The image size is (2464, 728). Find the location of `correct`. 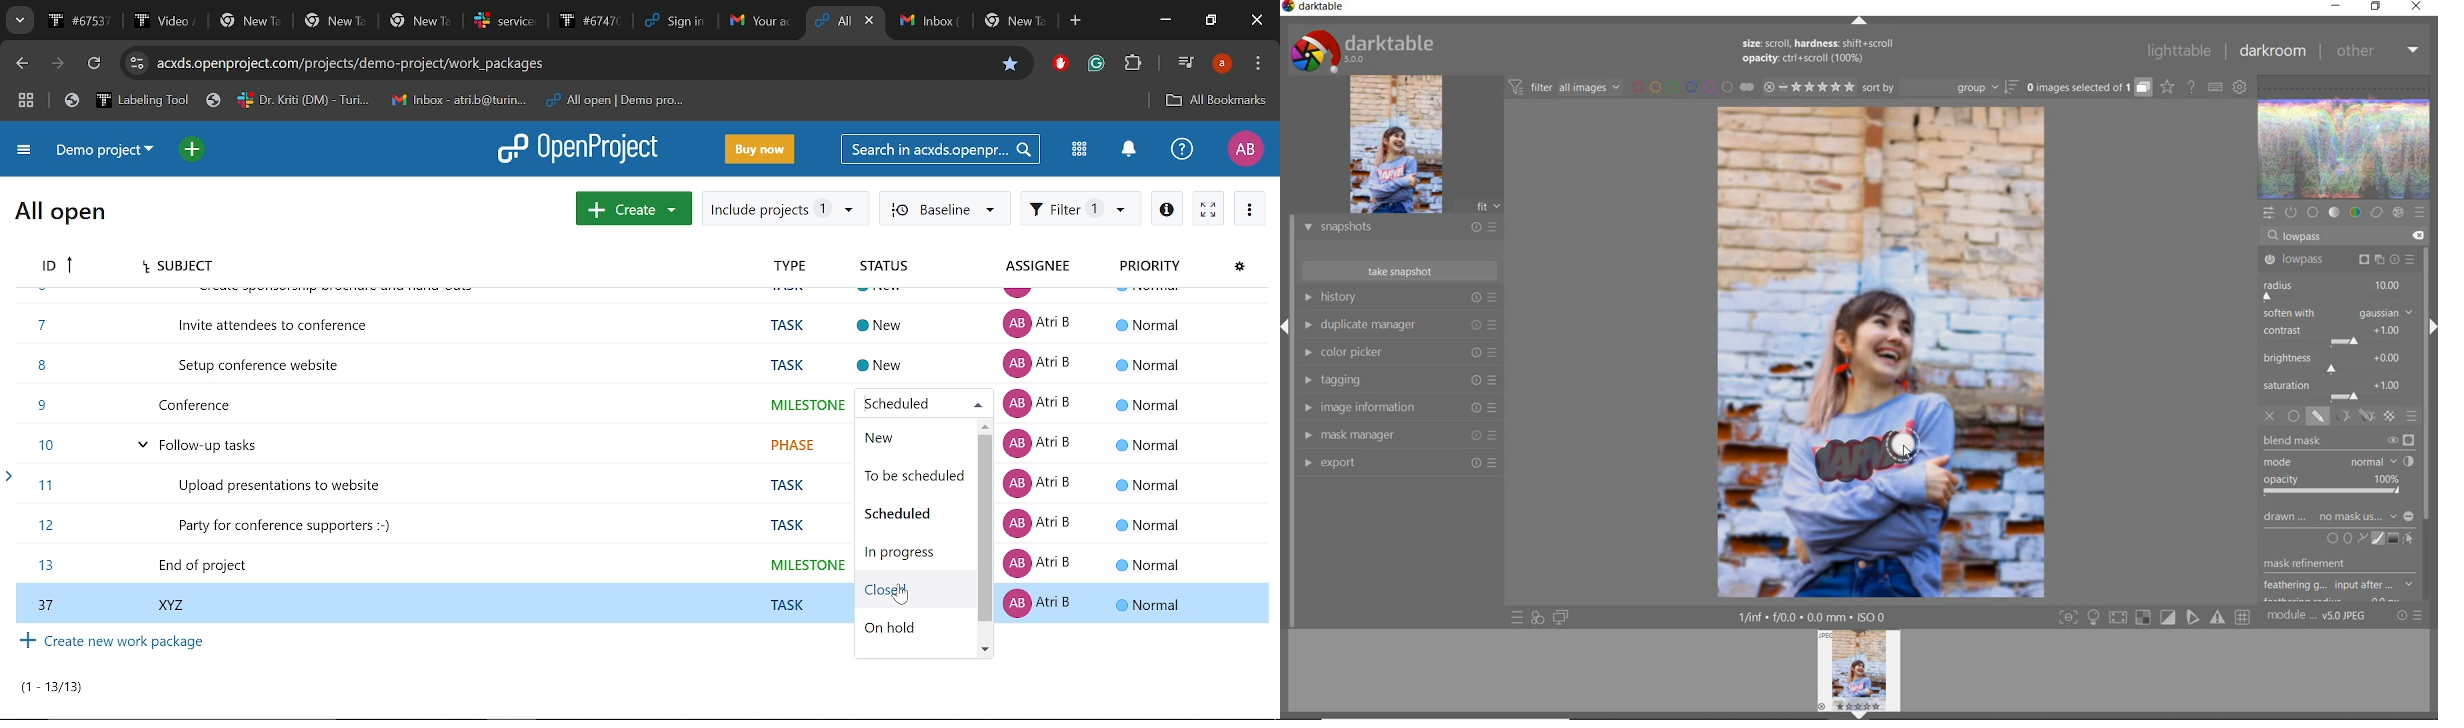

correct is located at coordinates (2377, 213).